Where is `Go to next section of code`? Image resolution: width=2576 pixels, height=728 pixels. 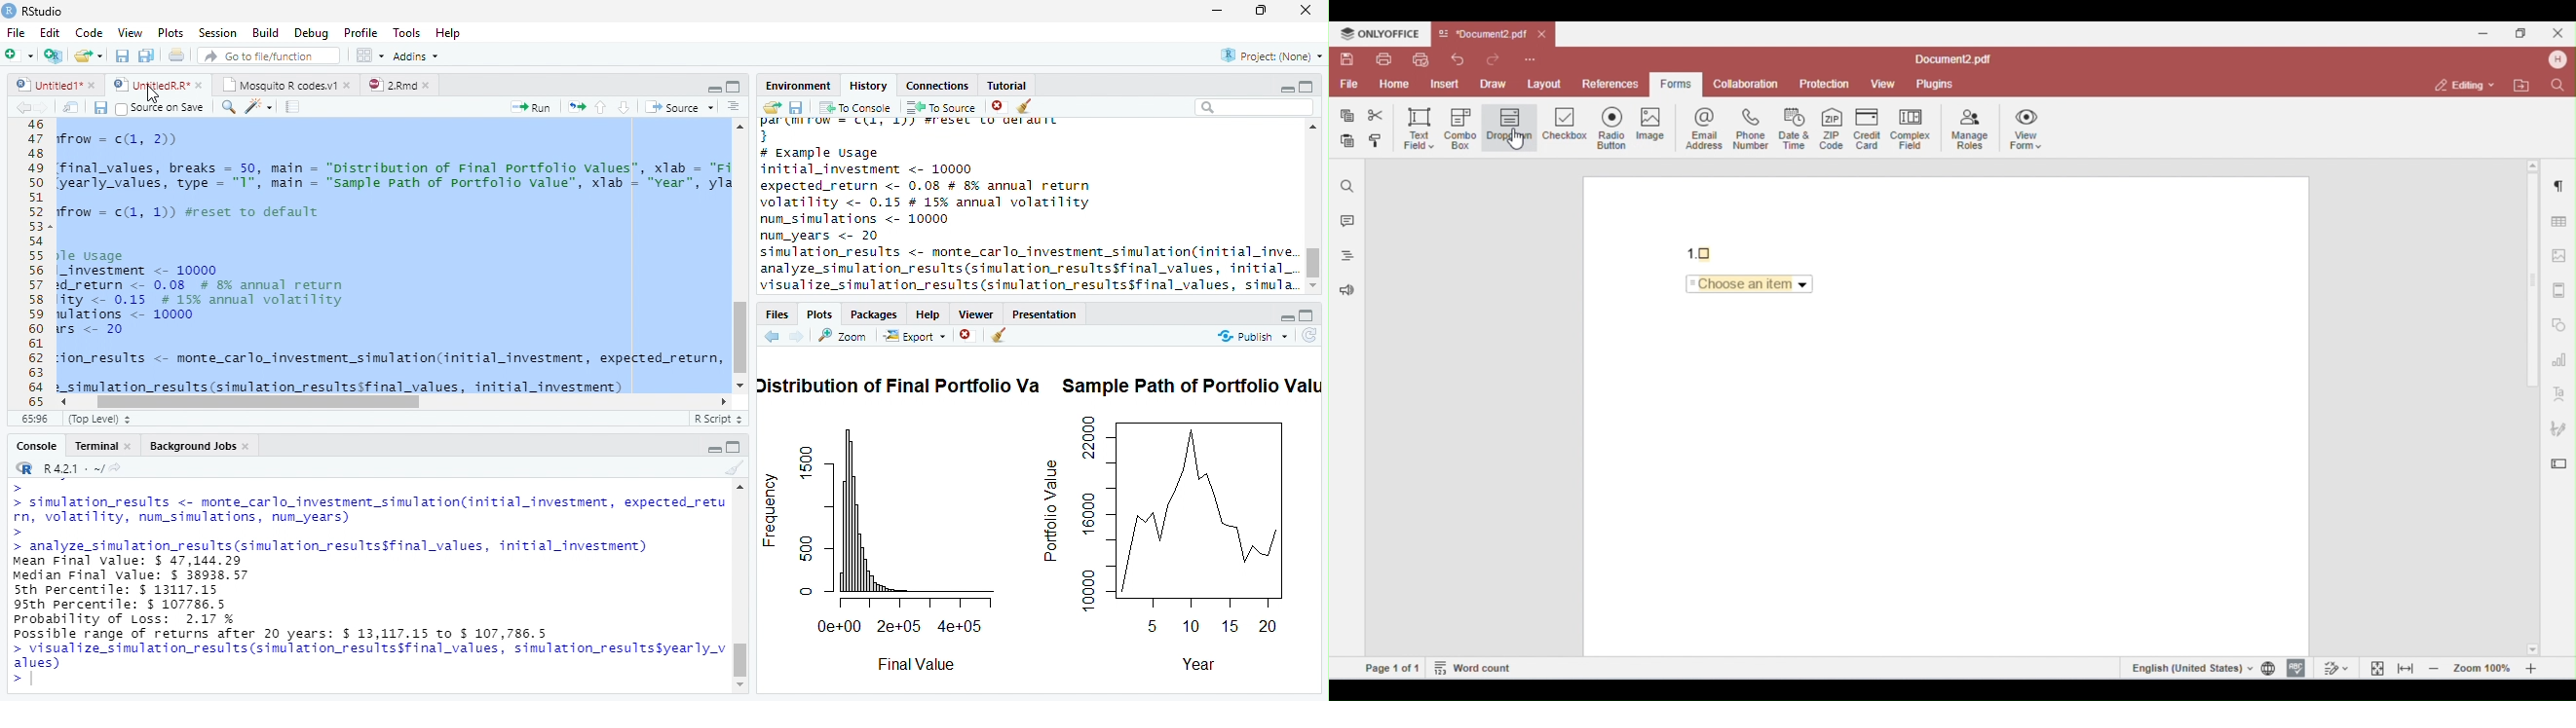
Go to next section of code is located at coordinates (625, 108).